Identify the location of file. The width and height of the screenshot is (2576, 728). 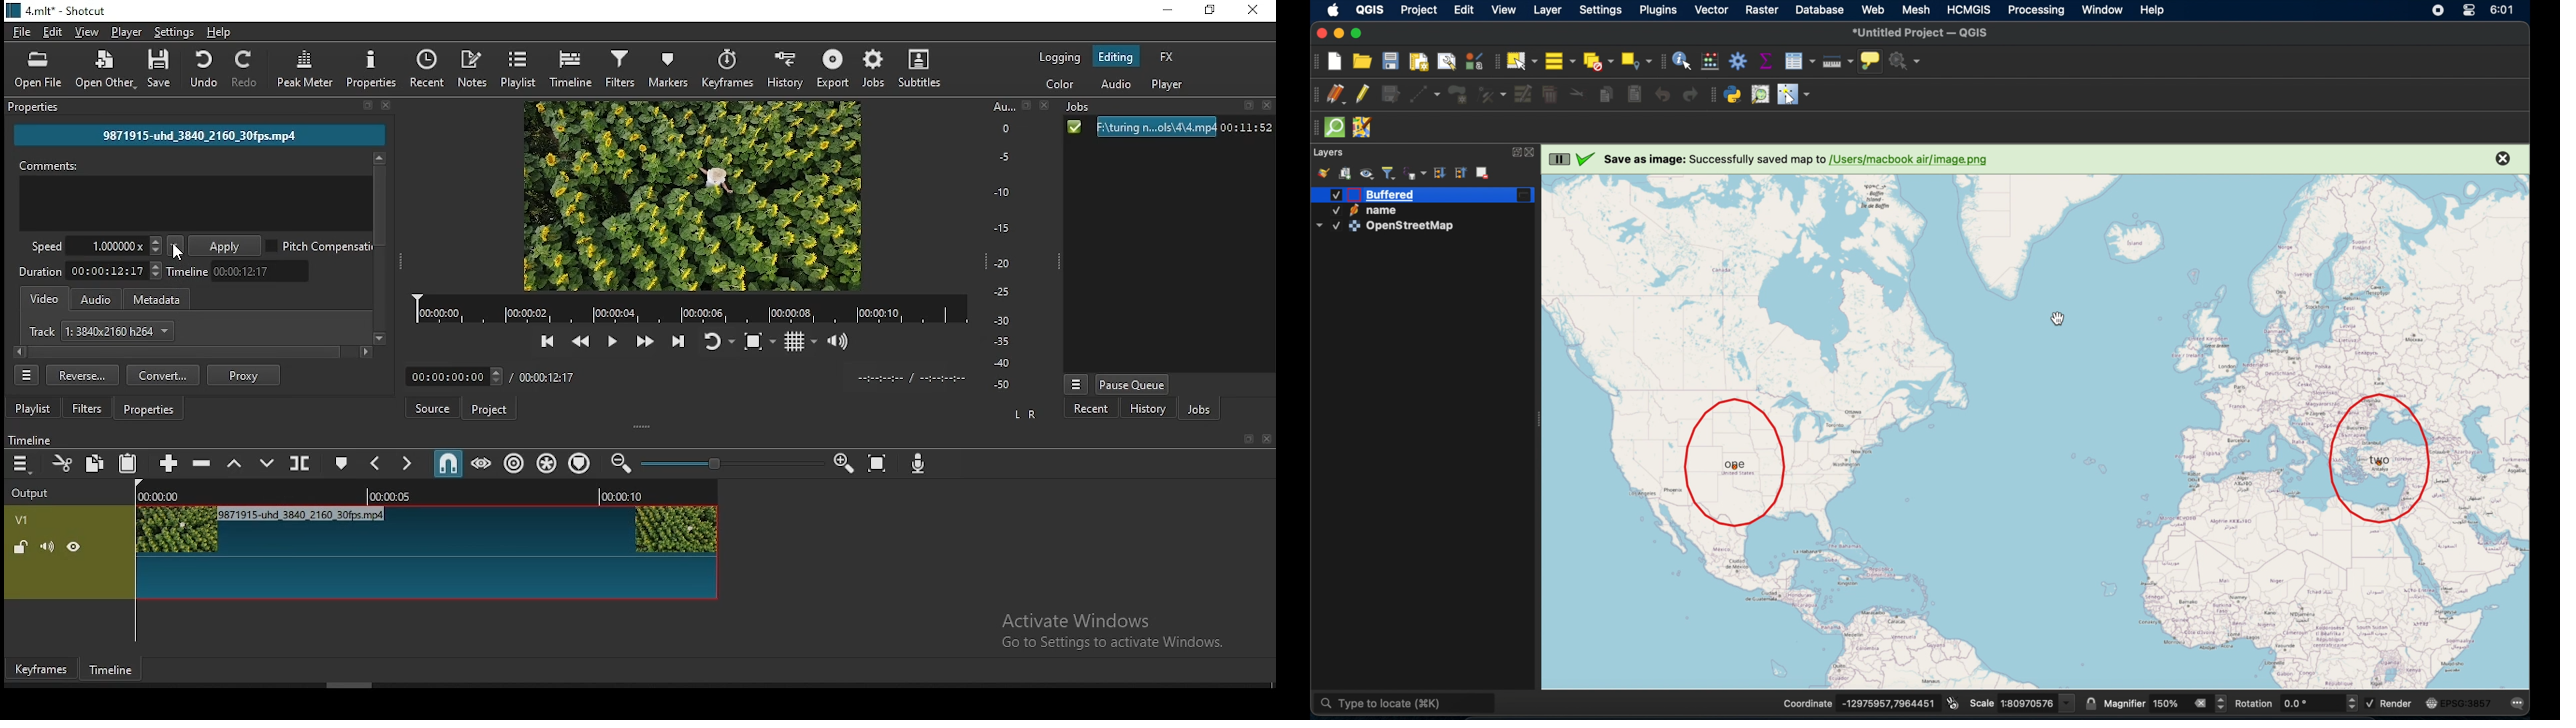
(23, 33).